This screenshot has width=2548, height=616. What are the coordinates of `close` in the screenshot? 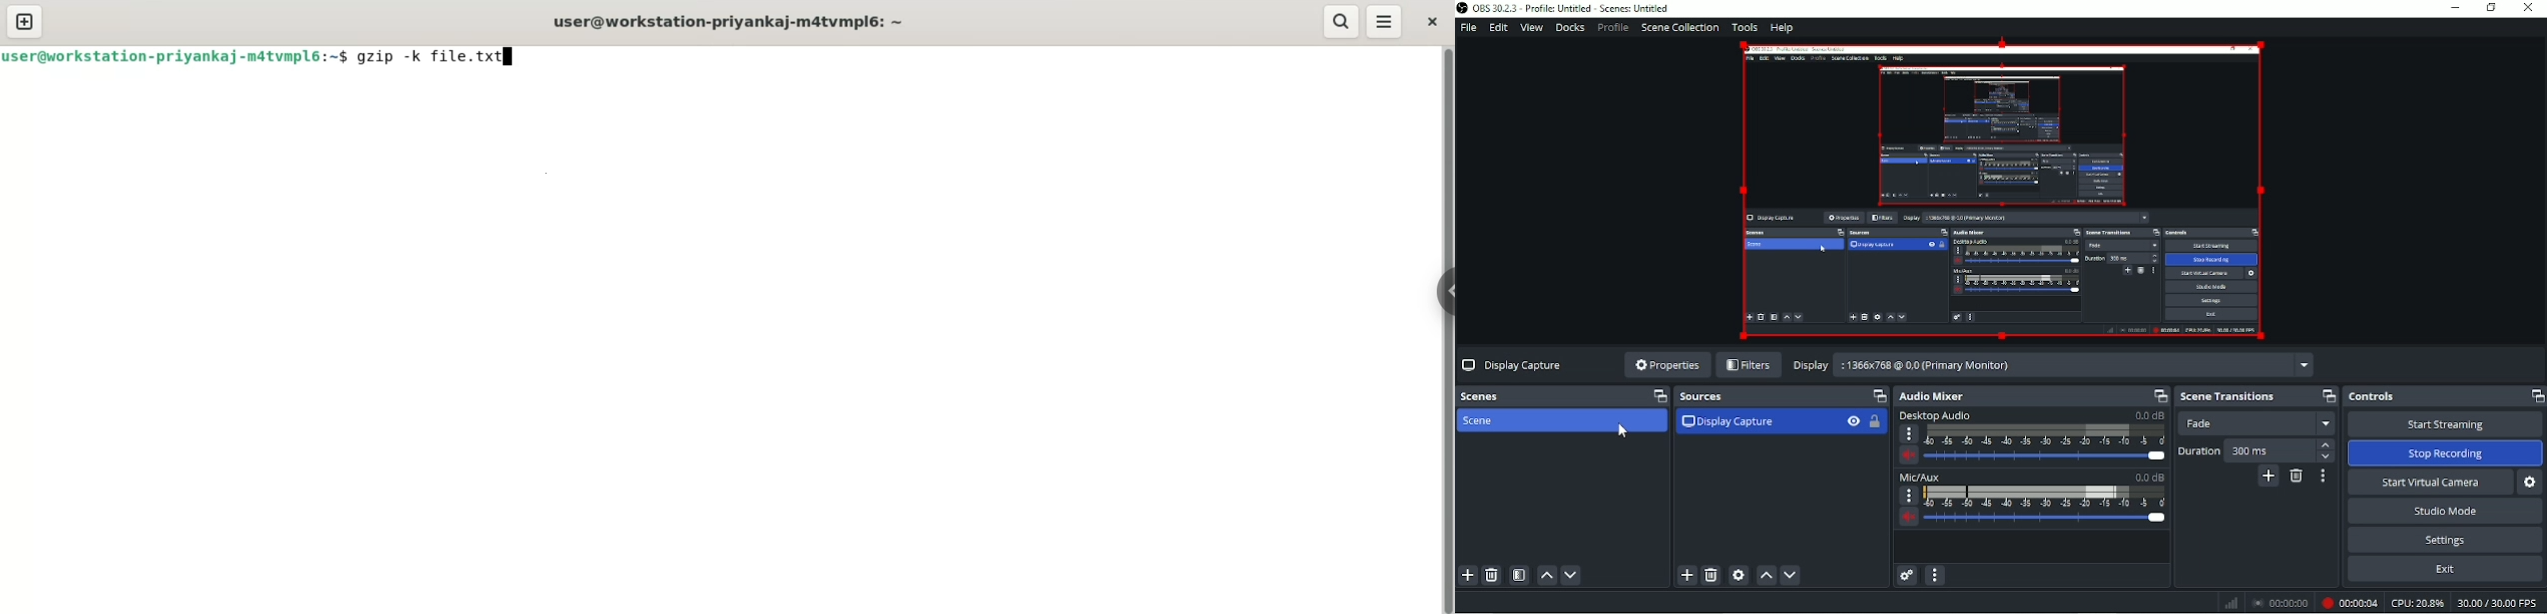 It's located at (1433, 22).